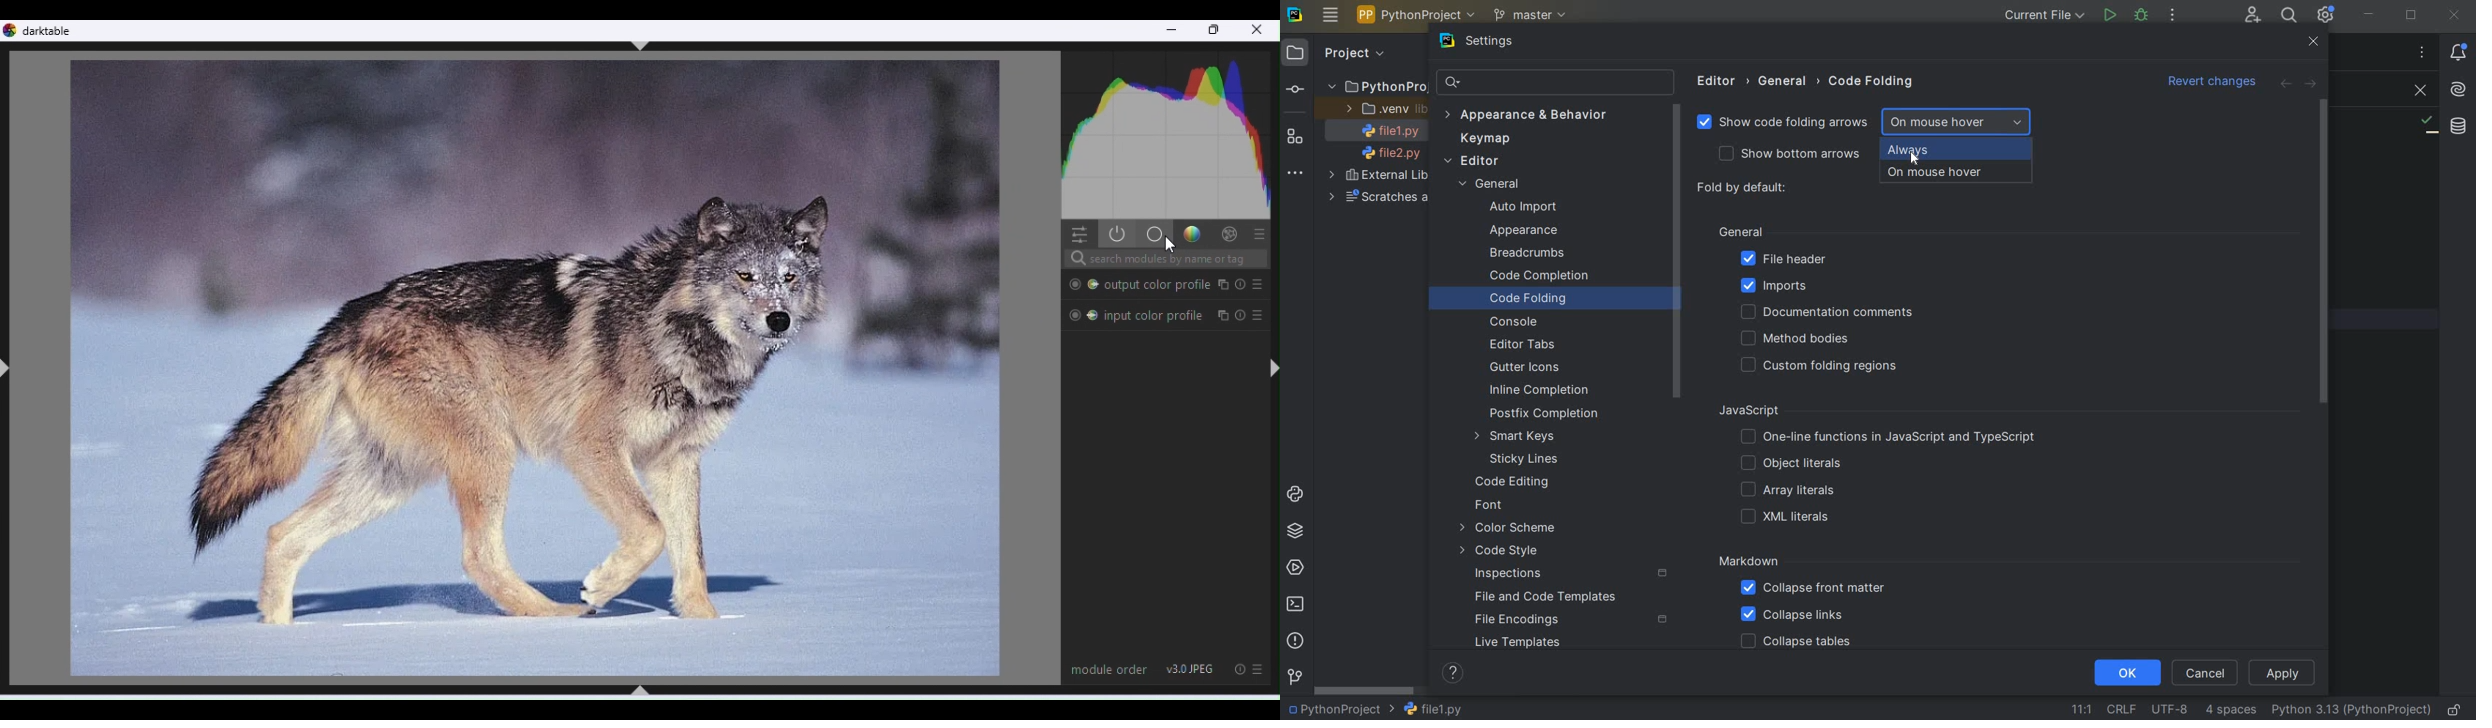  I want to click on SMART KEYS, so click(1518, 437).